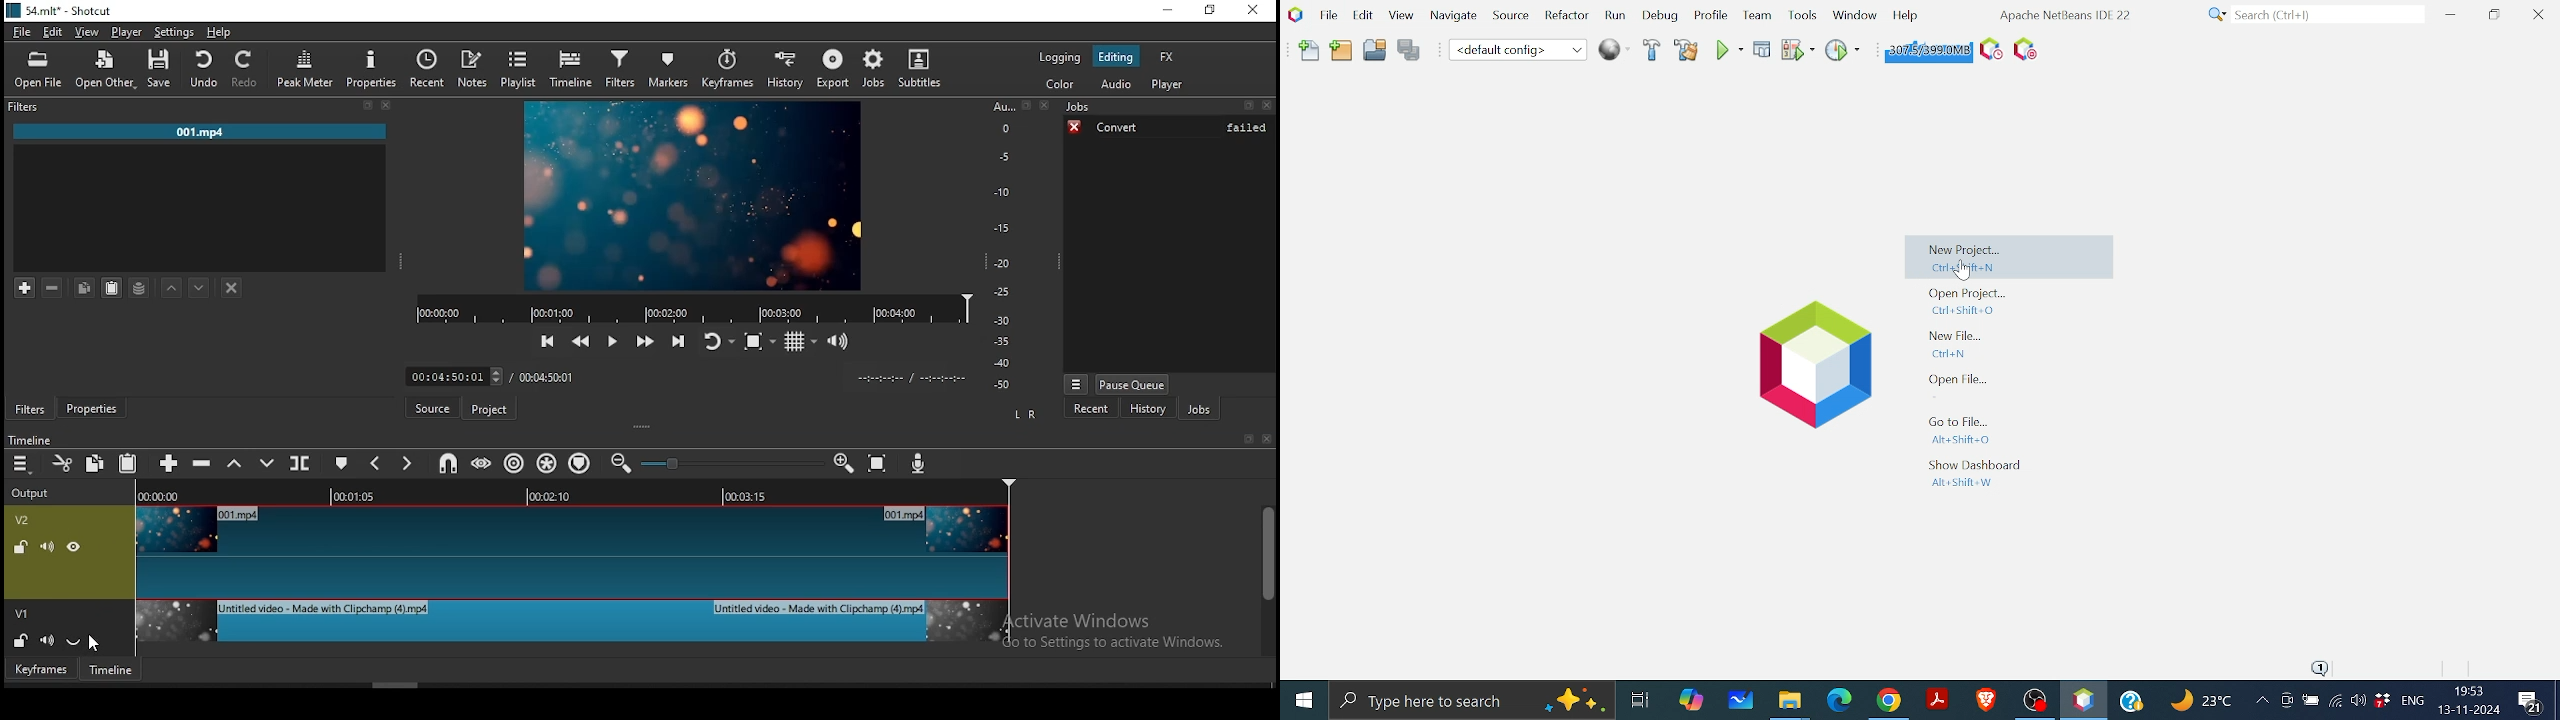 The image size is (2576, 728). I want to click on help, so click(219, 32).